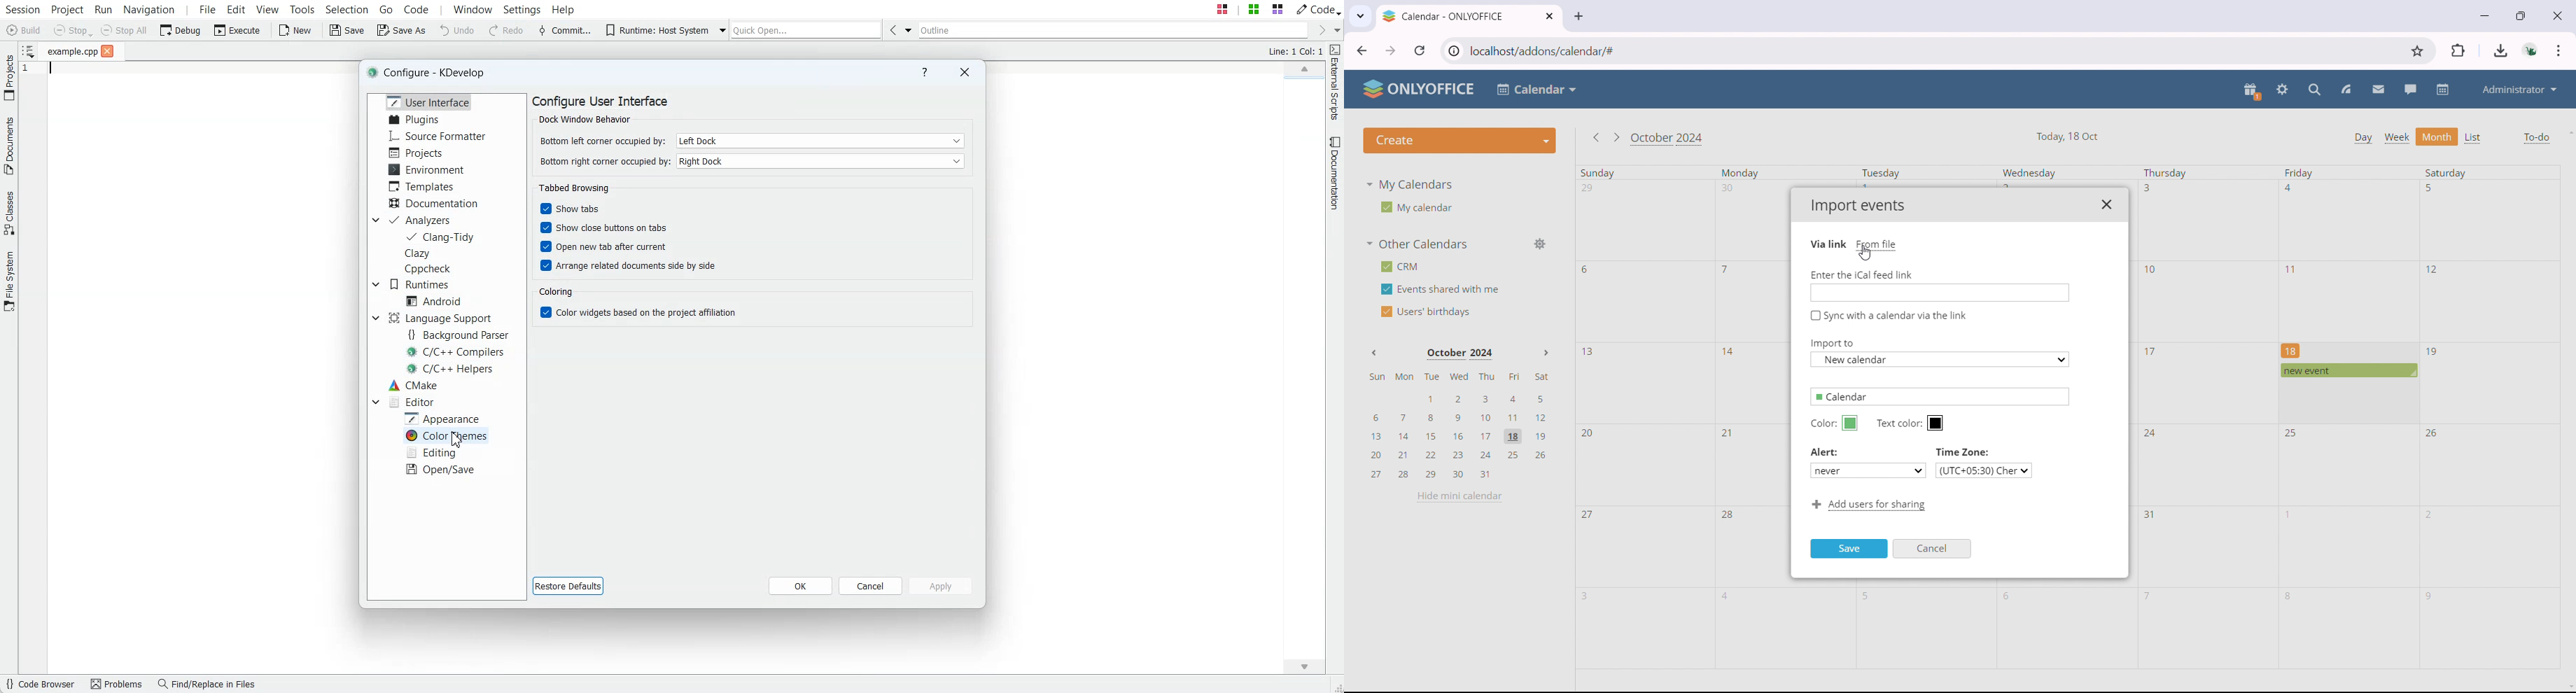 The width and height of the screenshot is (2576, 700). Describe the element at coordinates (2536, 138) in the screenshot. I see `to-do` at that location.